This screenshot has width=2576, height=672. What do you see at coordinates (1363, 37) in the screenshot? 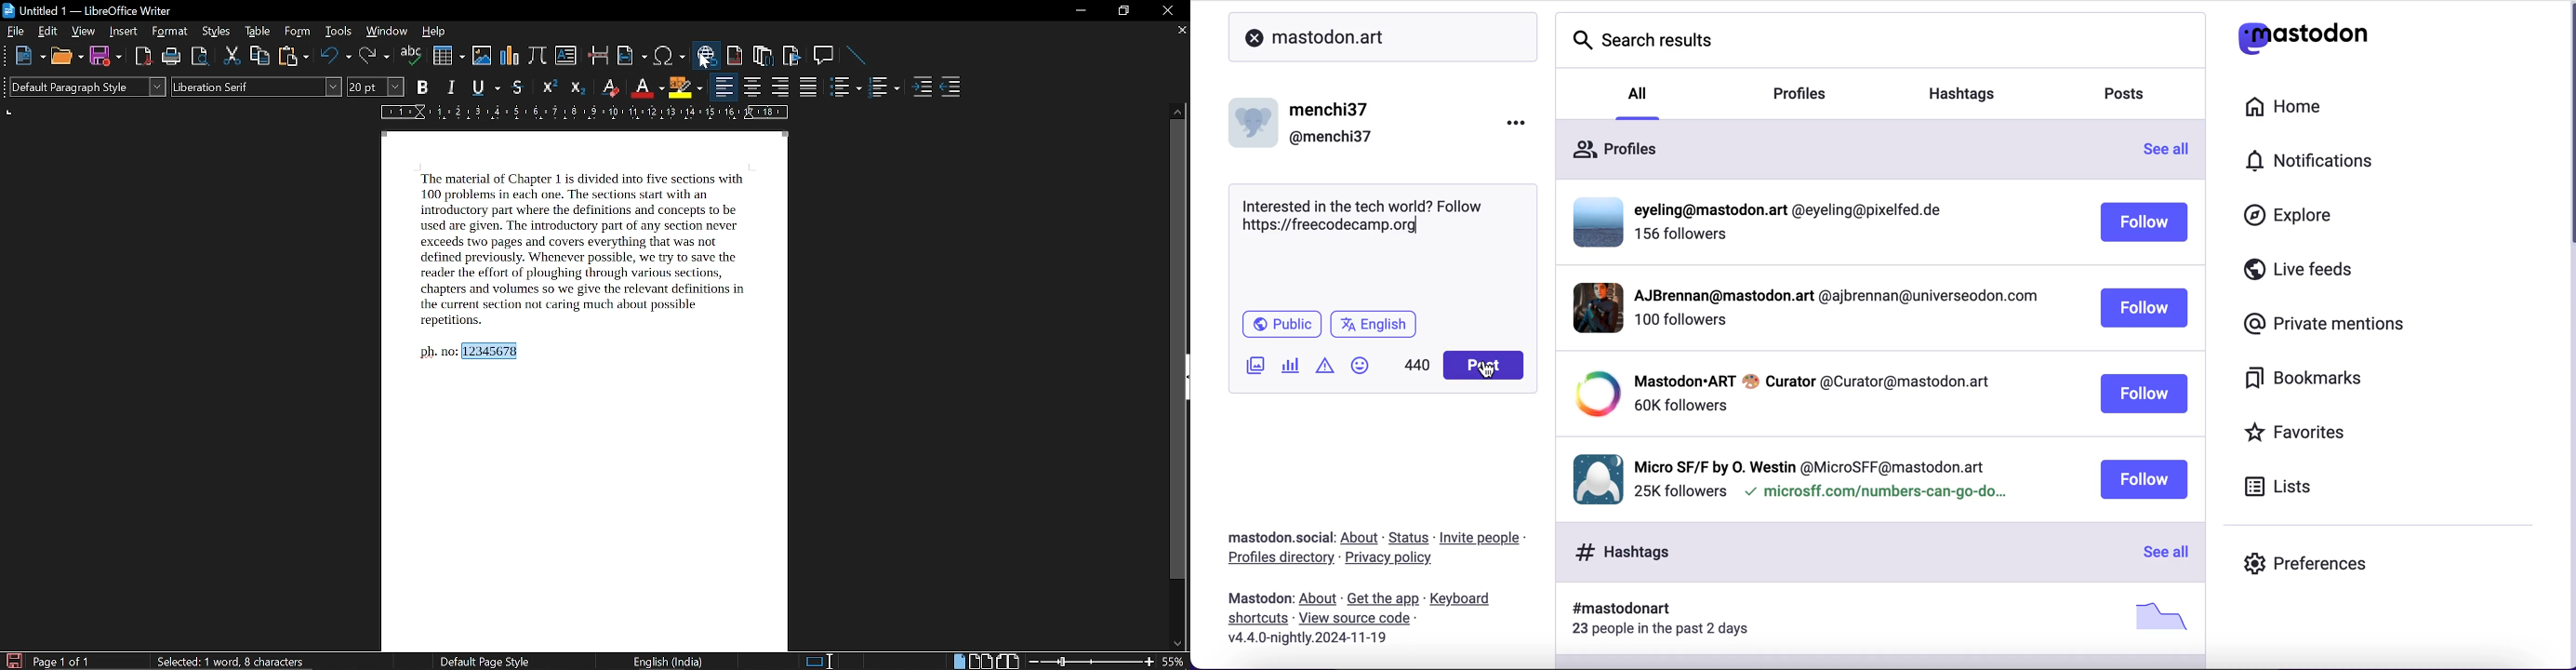
I see `mastodon.art` at bounding box center [1363, 37].